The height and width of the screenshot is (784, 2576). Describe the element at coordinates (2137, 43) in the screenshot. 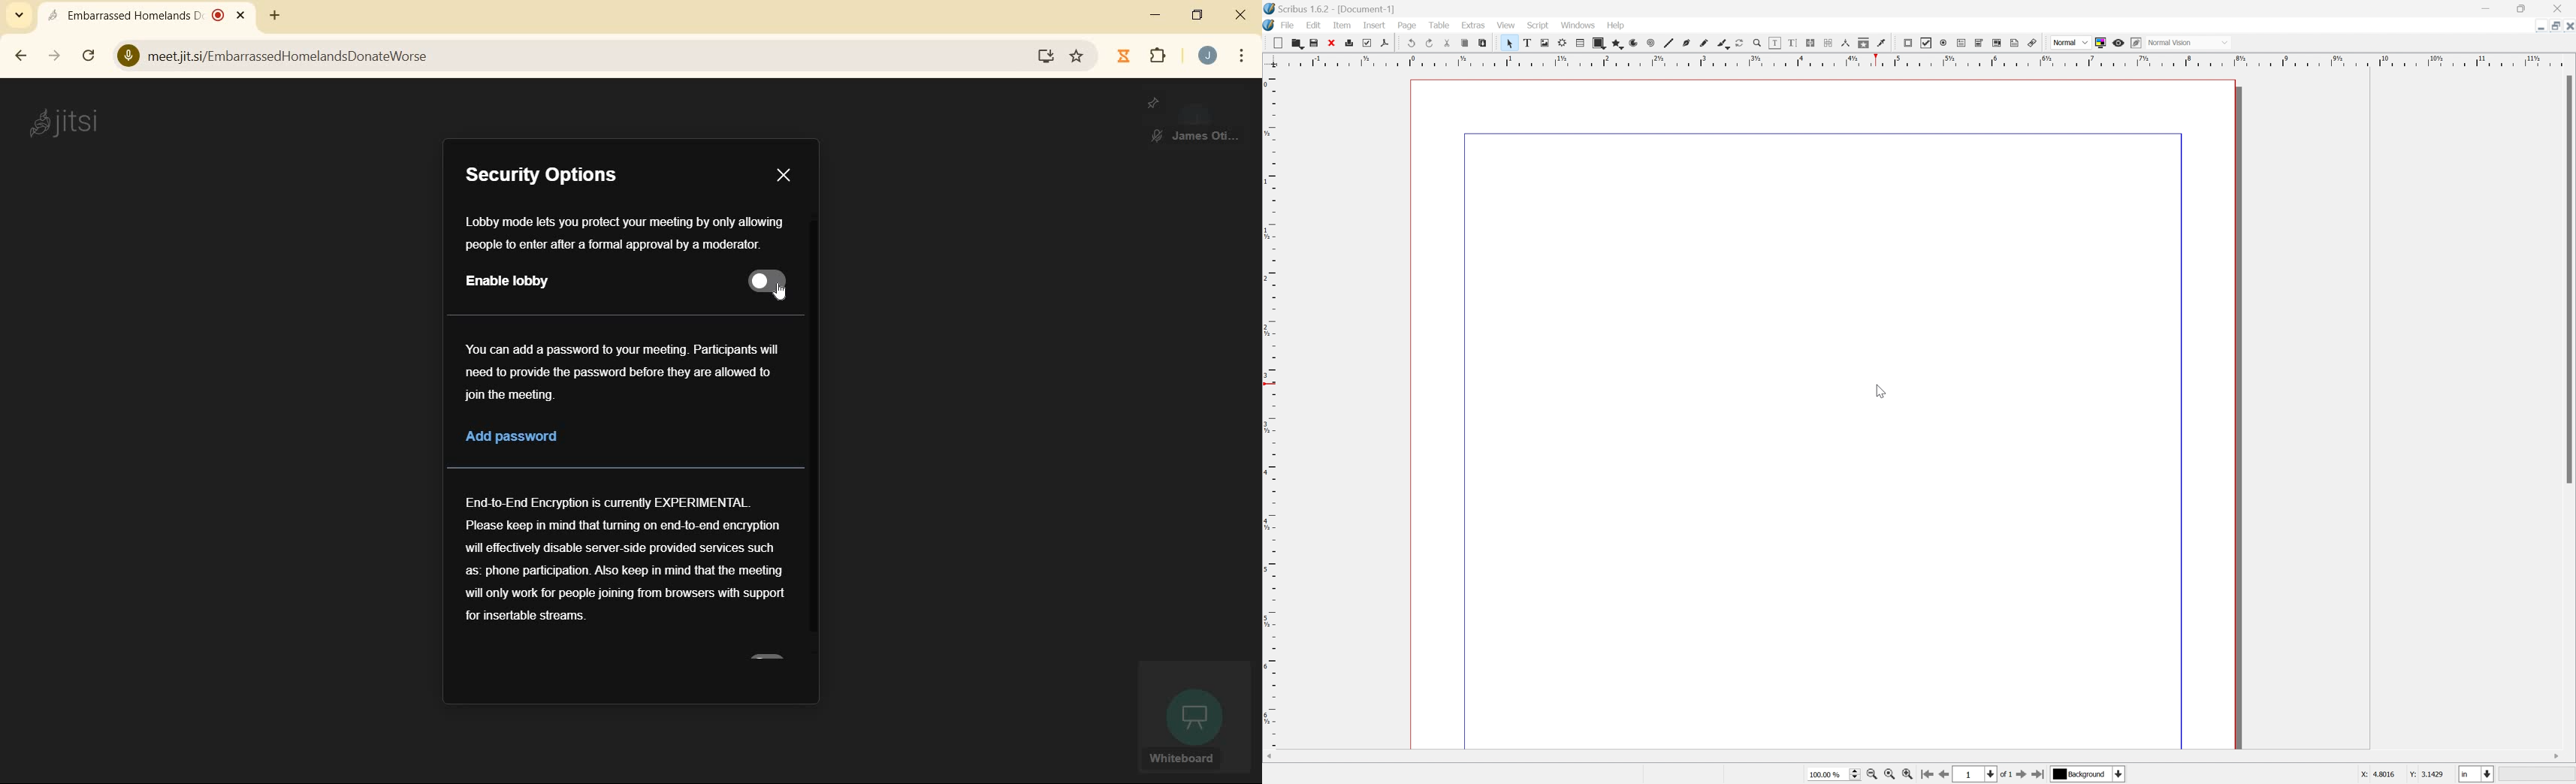

I see `edit in preview mode` at that location.